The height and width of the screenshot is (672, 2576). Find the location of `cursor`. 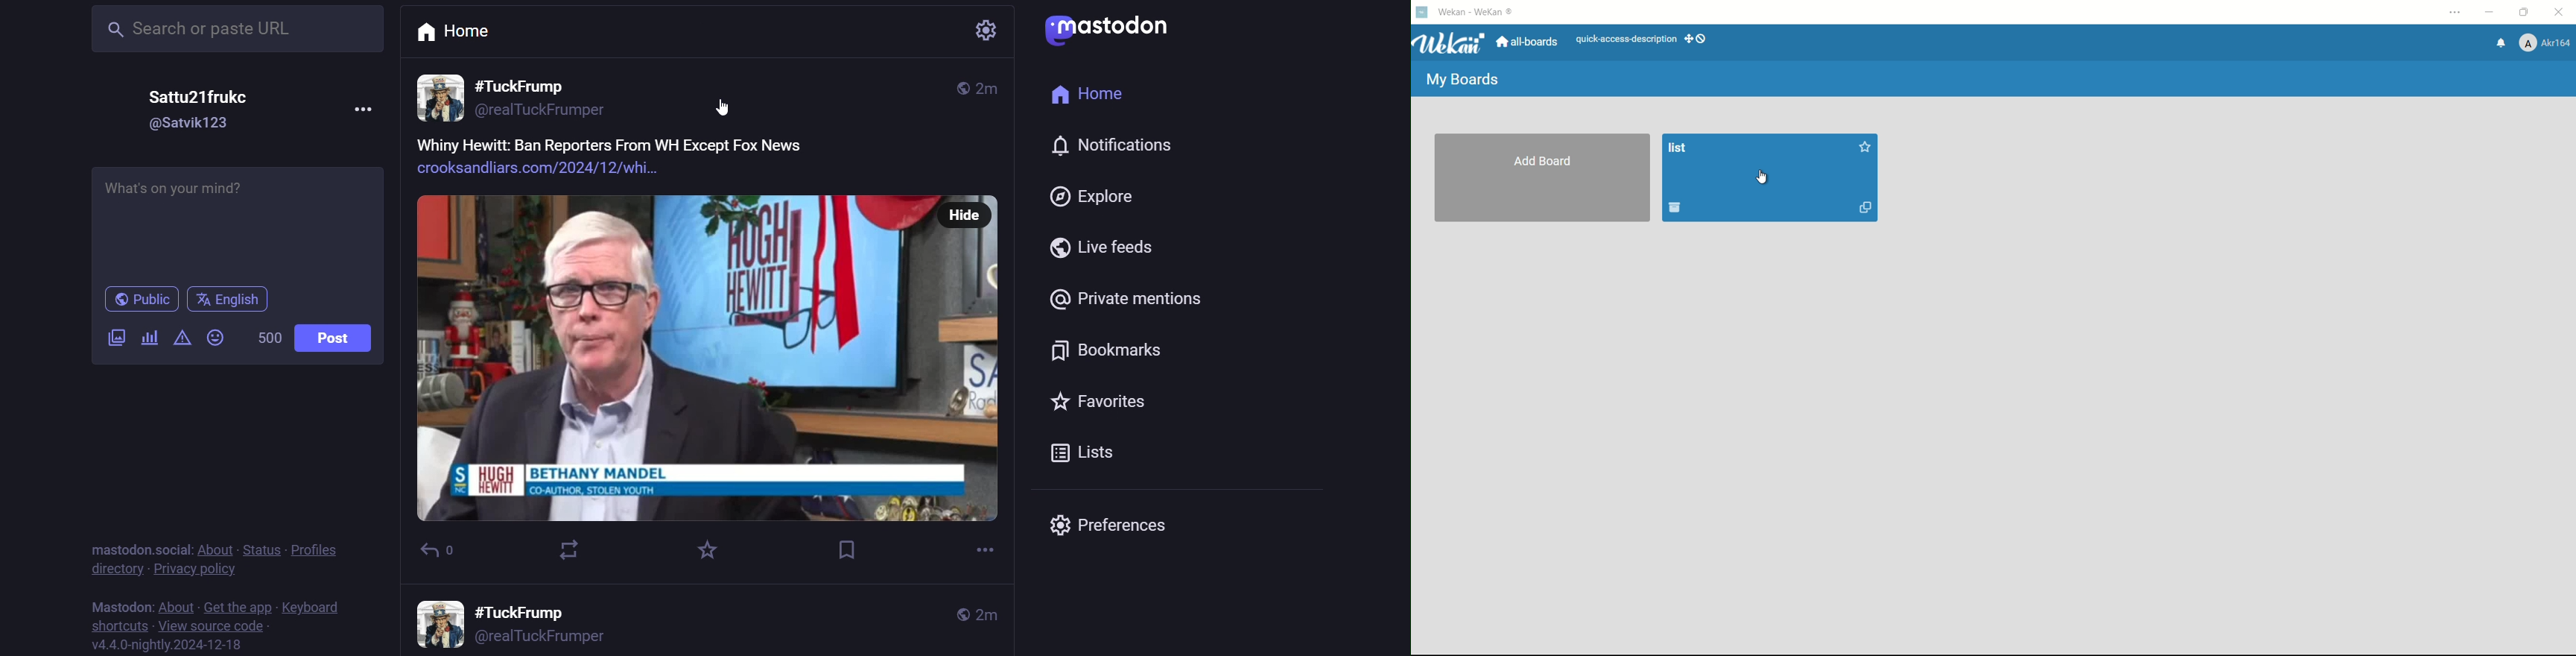

cursor is located at coordinates (1762, 178).